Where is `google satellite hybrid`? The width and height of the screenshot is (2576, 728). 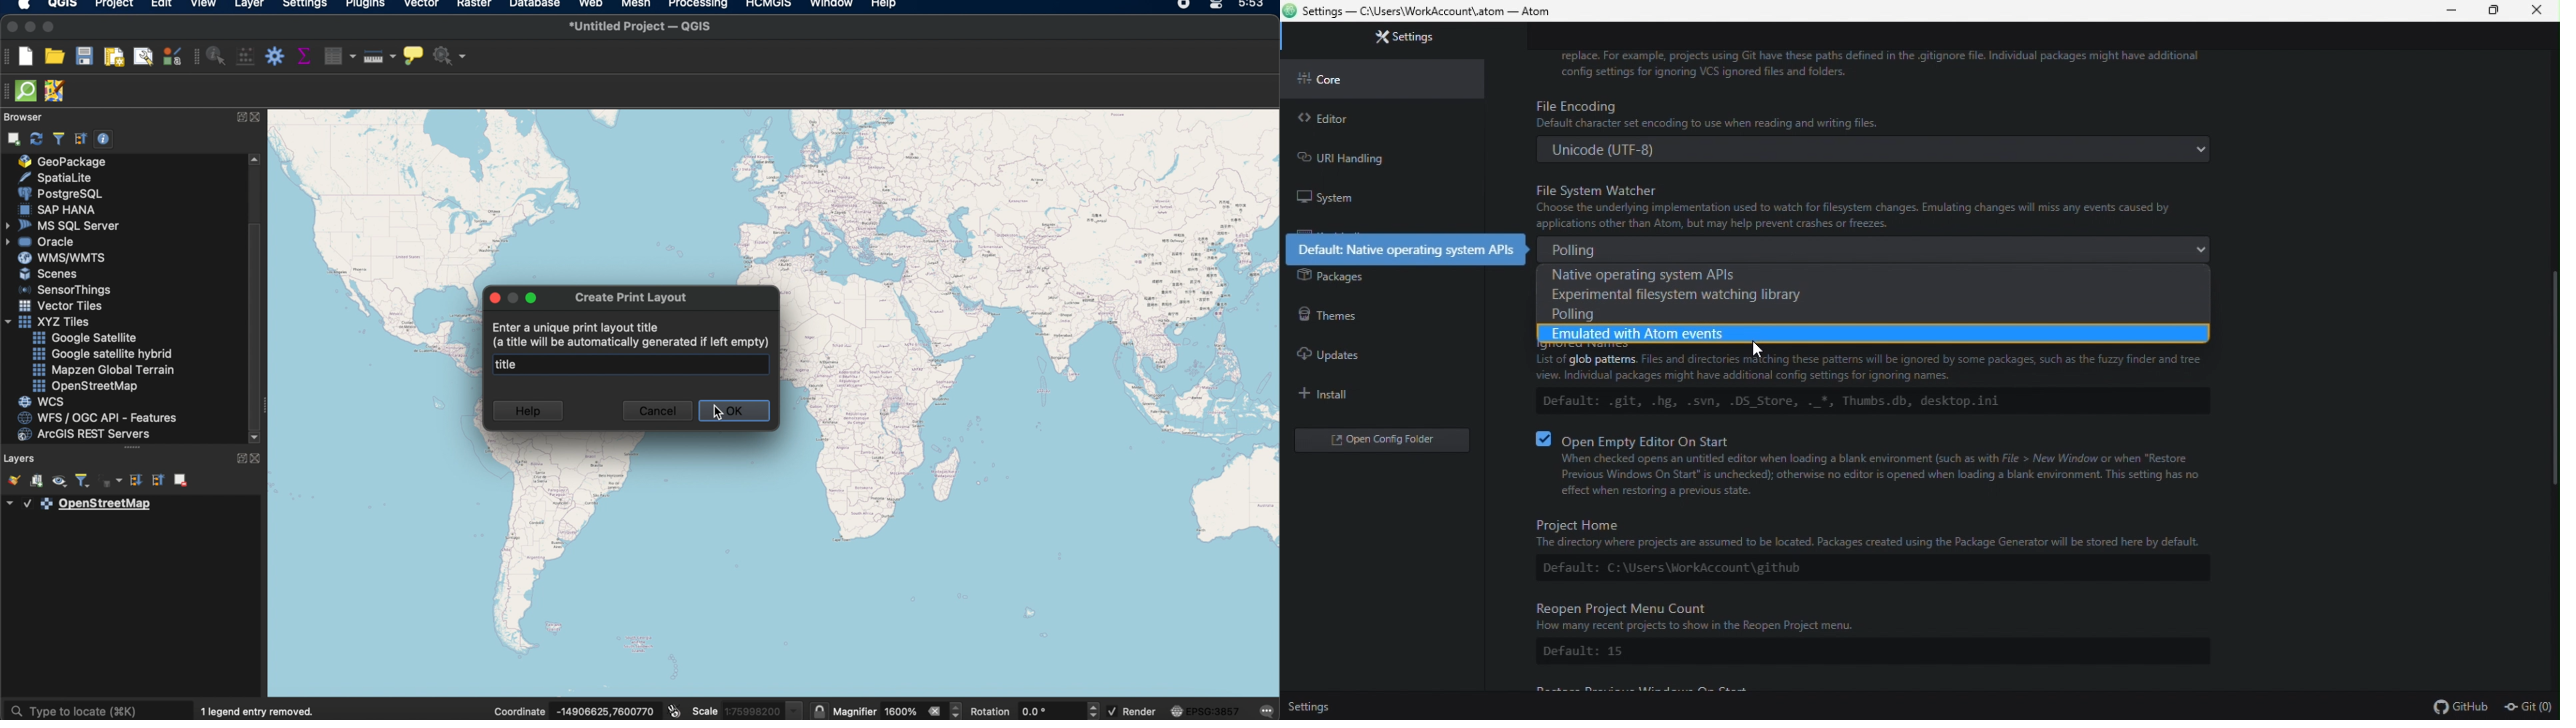 google satellite hybrid is located at coordinates (103, 353).